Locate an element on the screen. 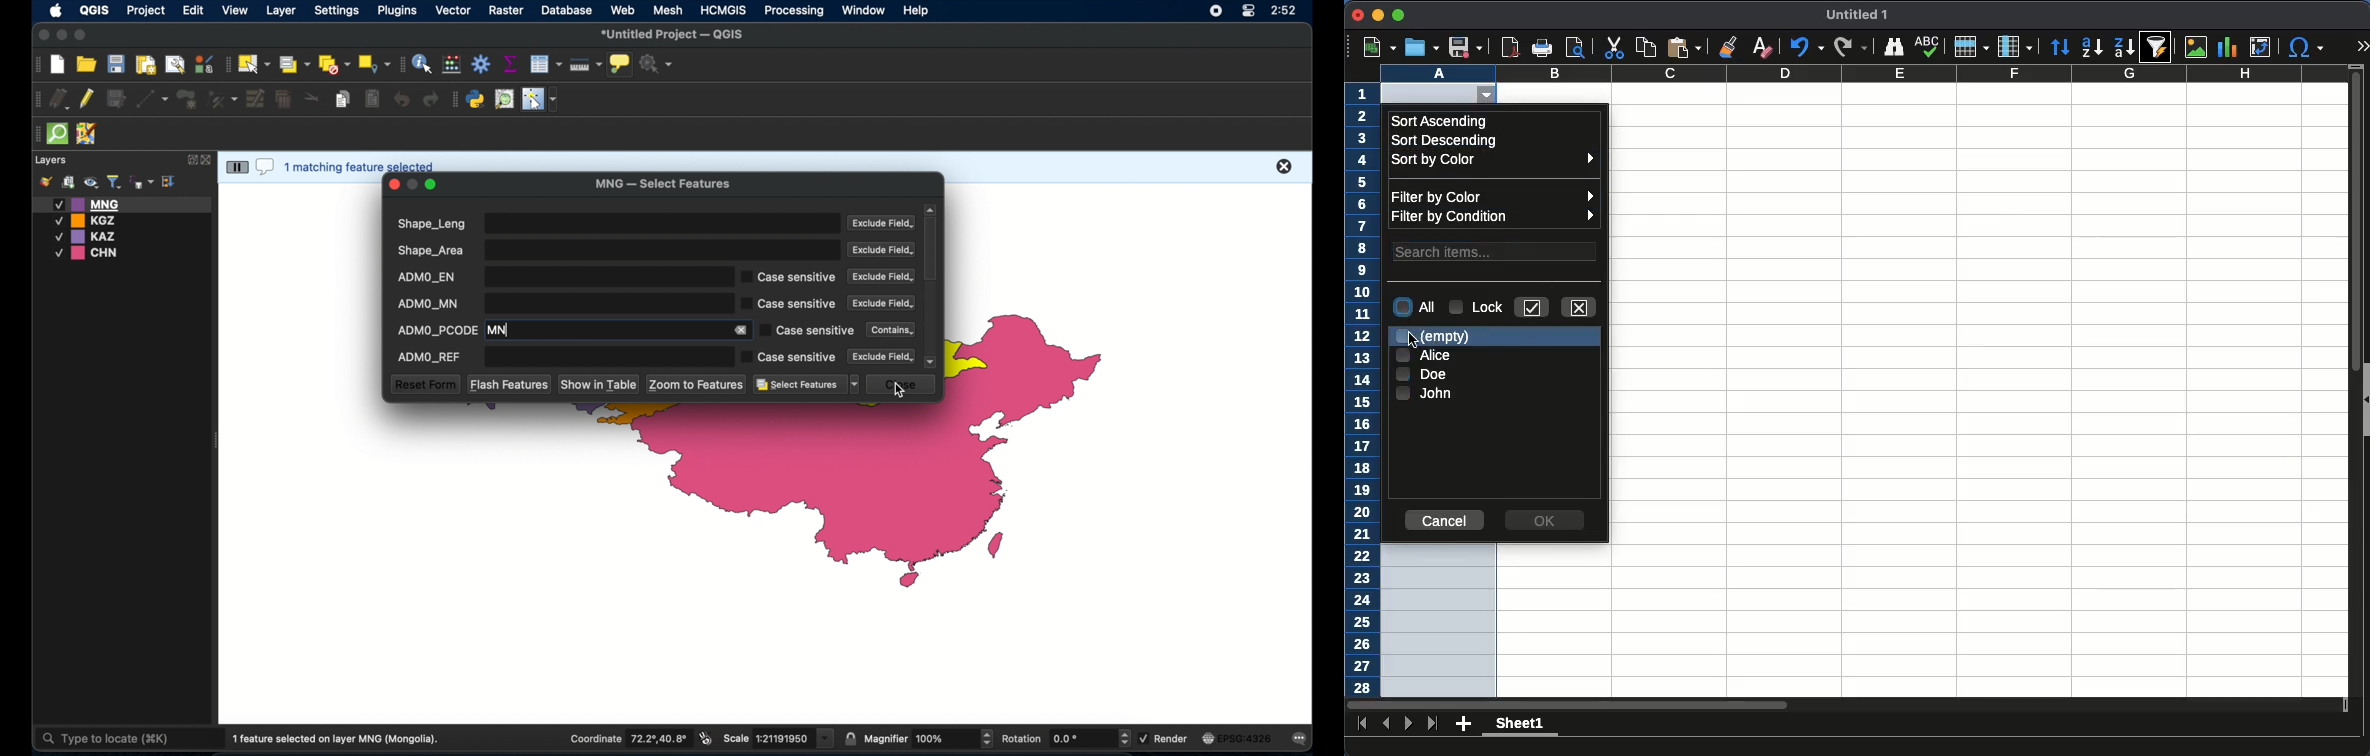 This screenshot has width=2380, height=756. filter legend by expression is located at coordinates (142, 181).